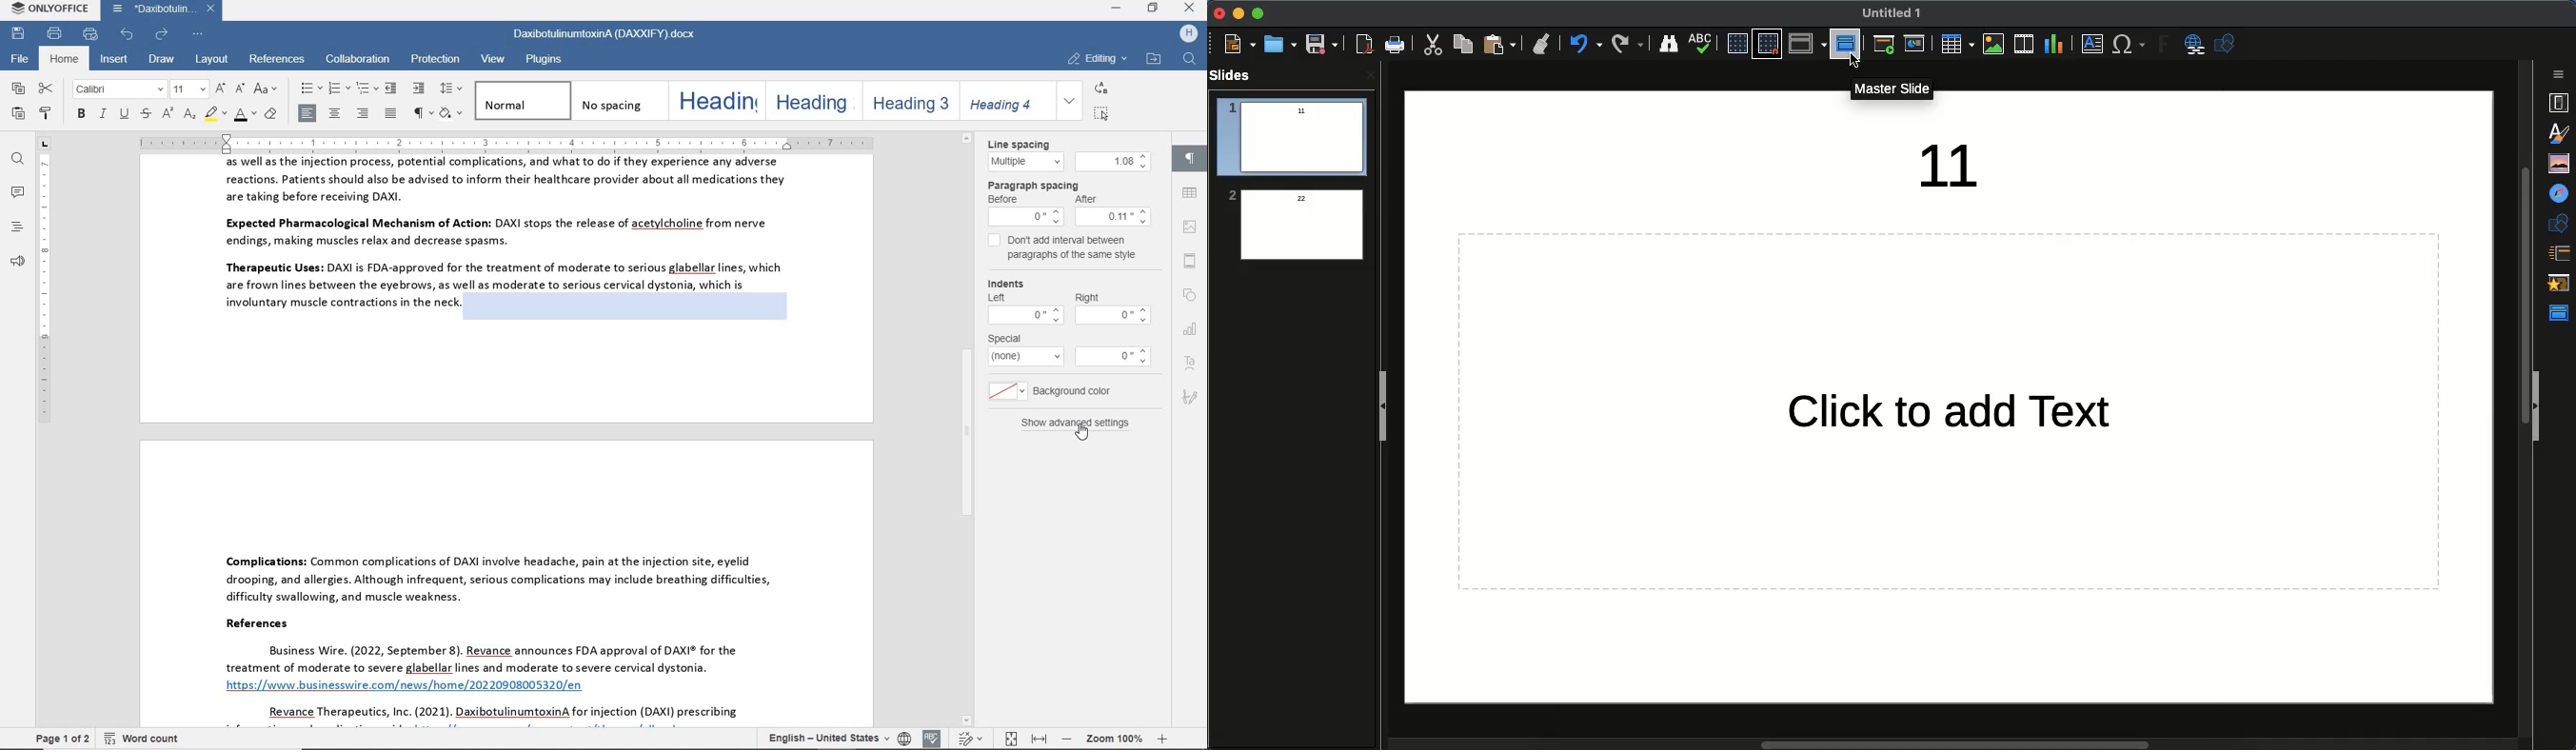 The image size is (2576, 756). What do you see at coordinates (908, 101) in the screenshot?
I see `heading 3` at bounding box center [908, 101].